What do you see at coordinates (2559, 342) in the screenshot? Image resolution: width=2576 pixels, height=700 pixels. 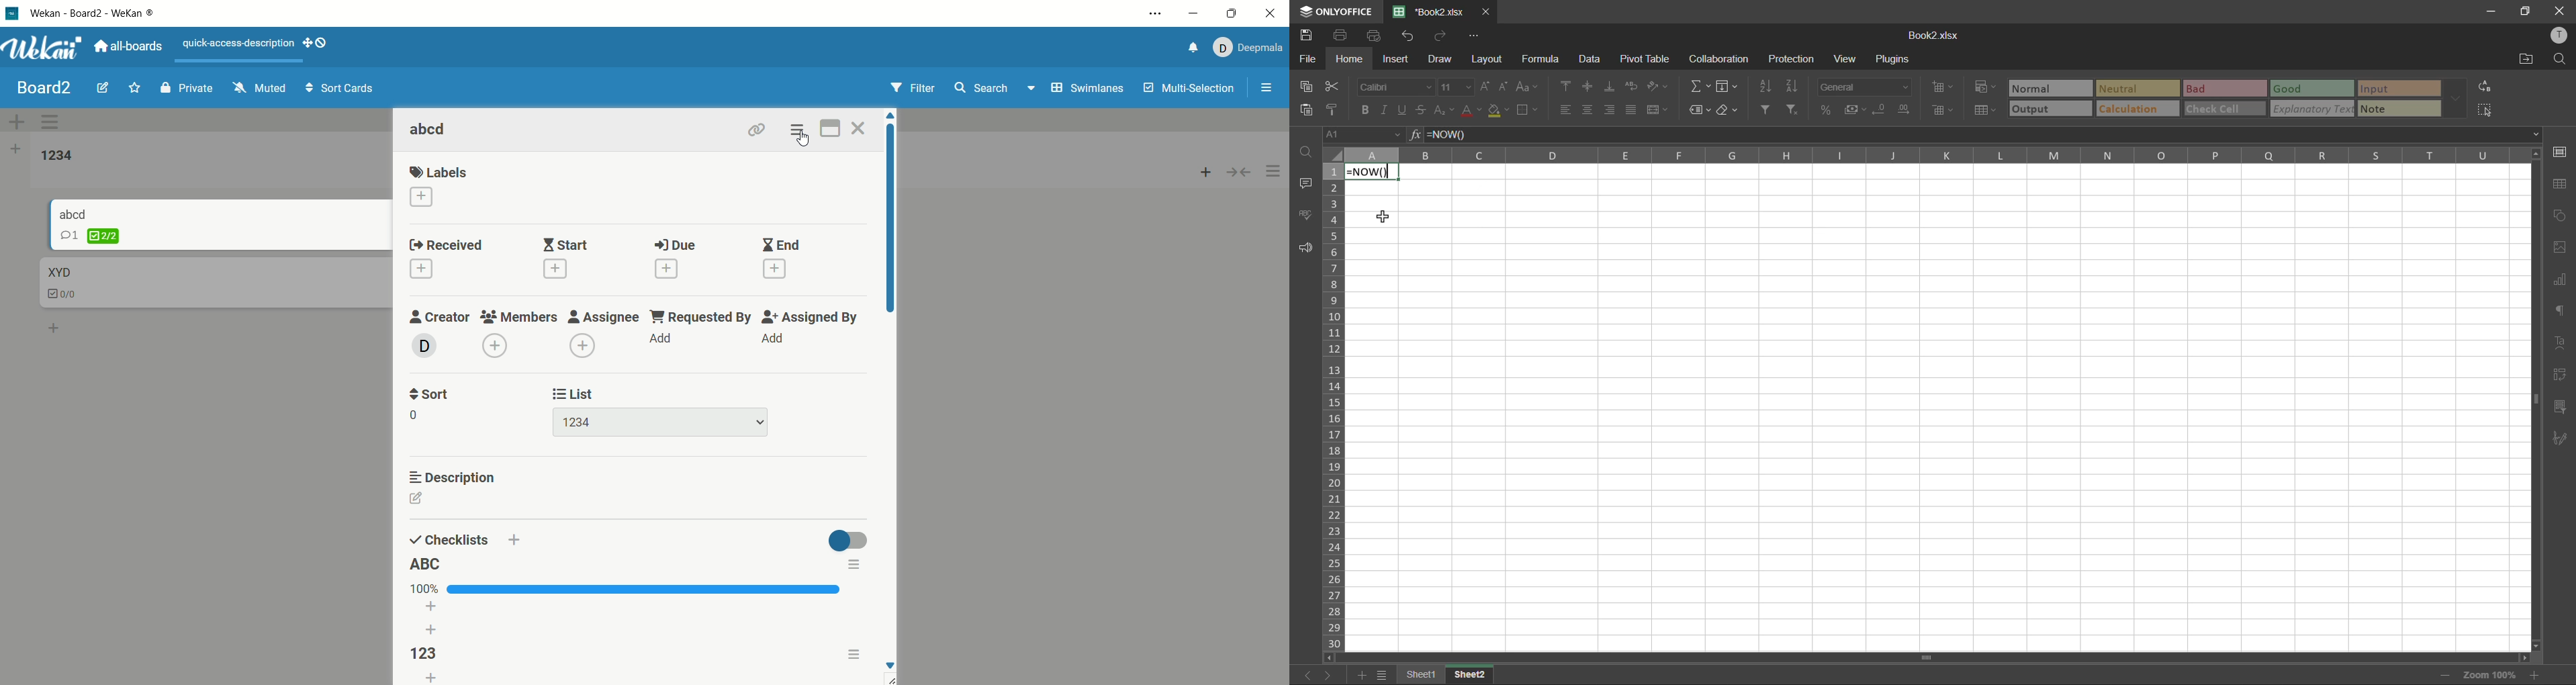 I see `text` at bounding box center [2559, 342].